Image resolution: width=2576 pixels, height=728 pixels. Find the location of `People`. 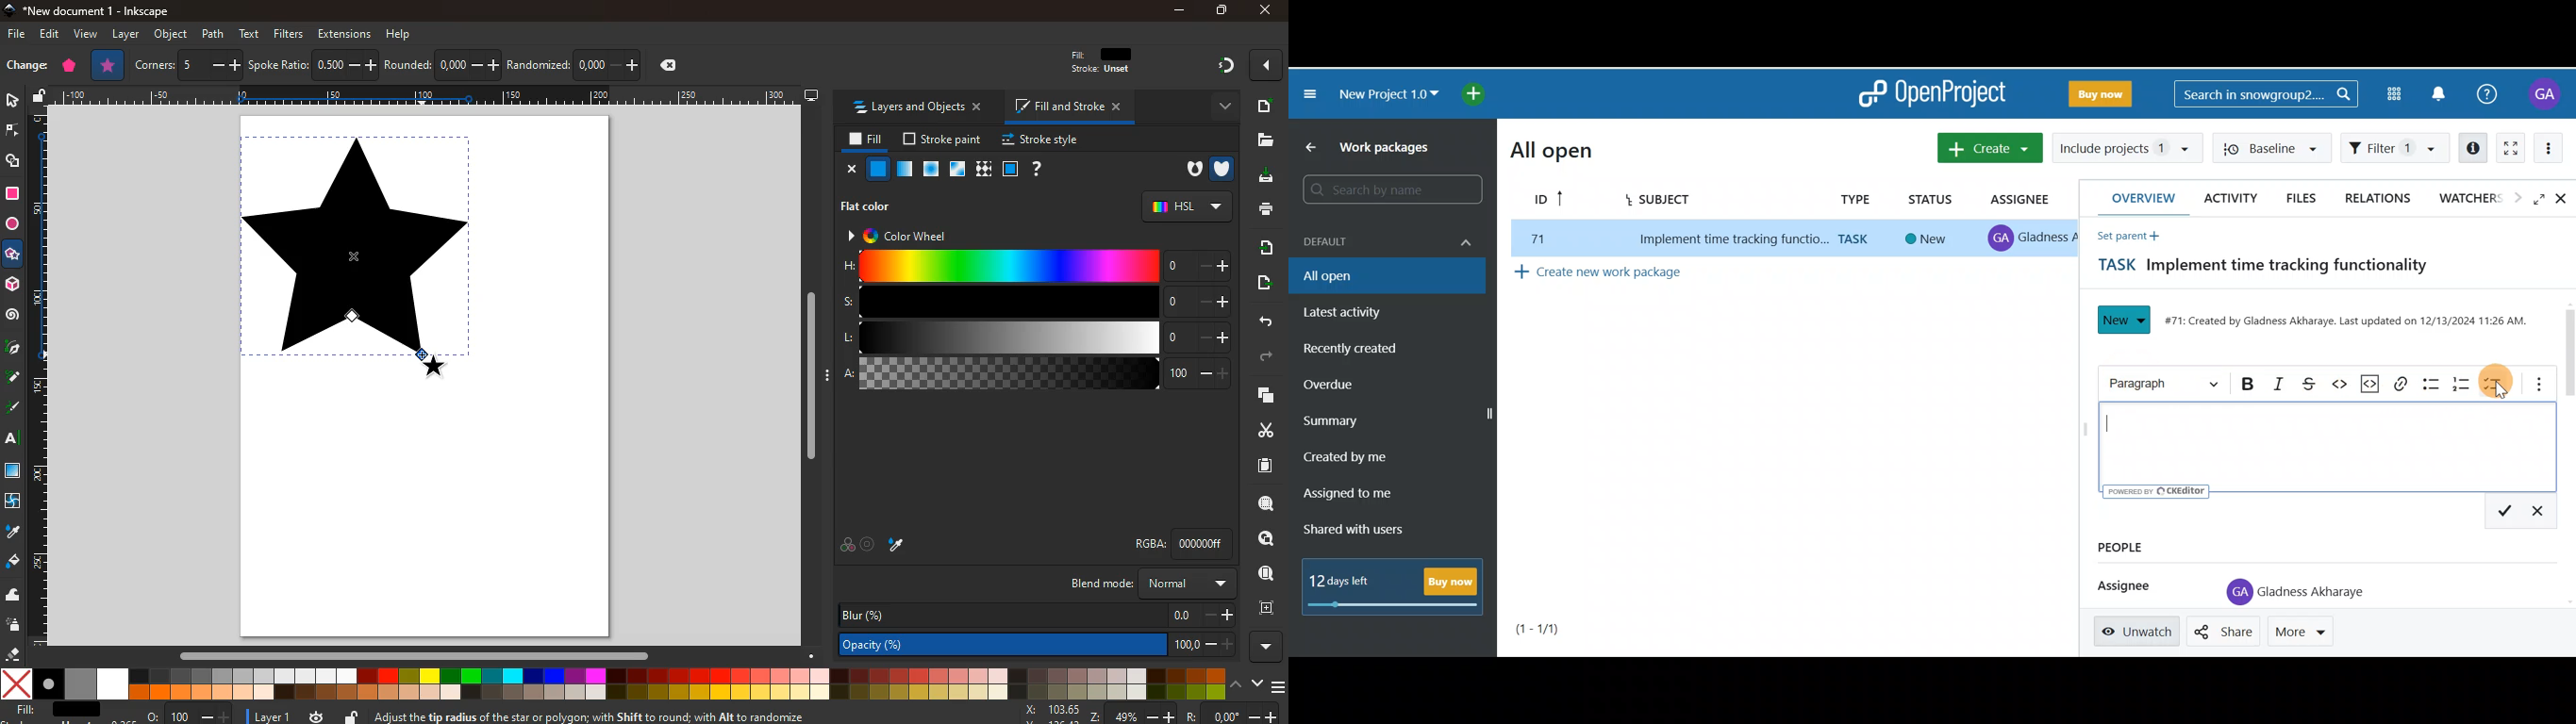

People is located at coordinates (2147, 546).